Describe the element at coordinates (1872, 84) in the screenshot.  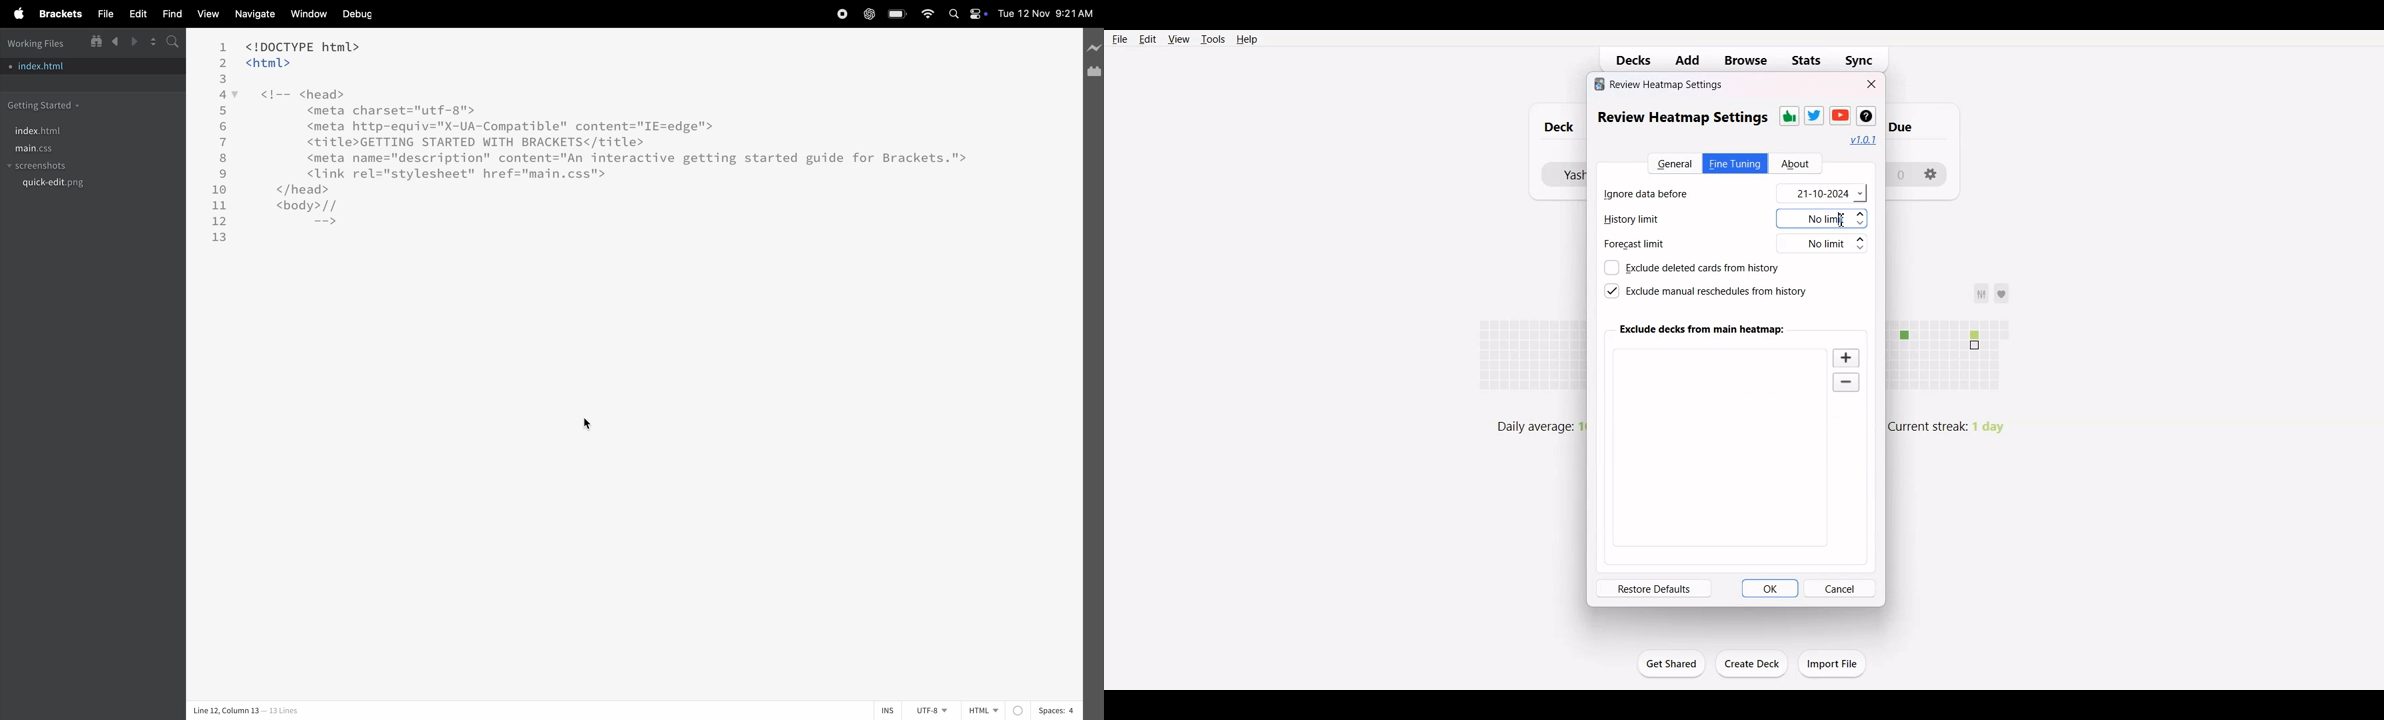
I see `Close` at that location.